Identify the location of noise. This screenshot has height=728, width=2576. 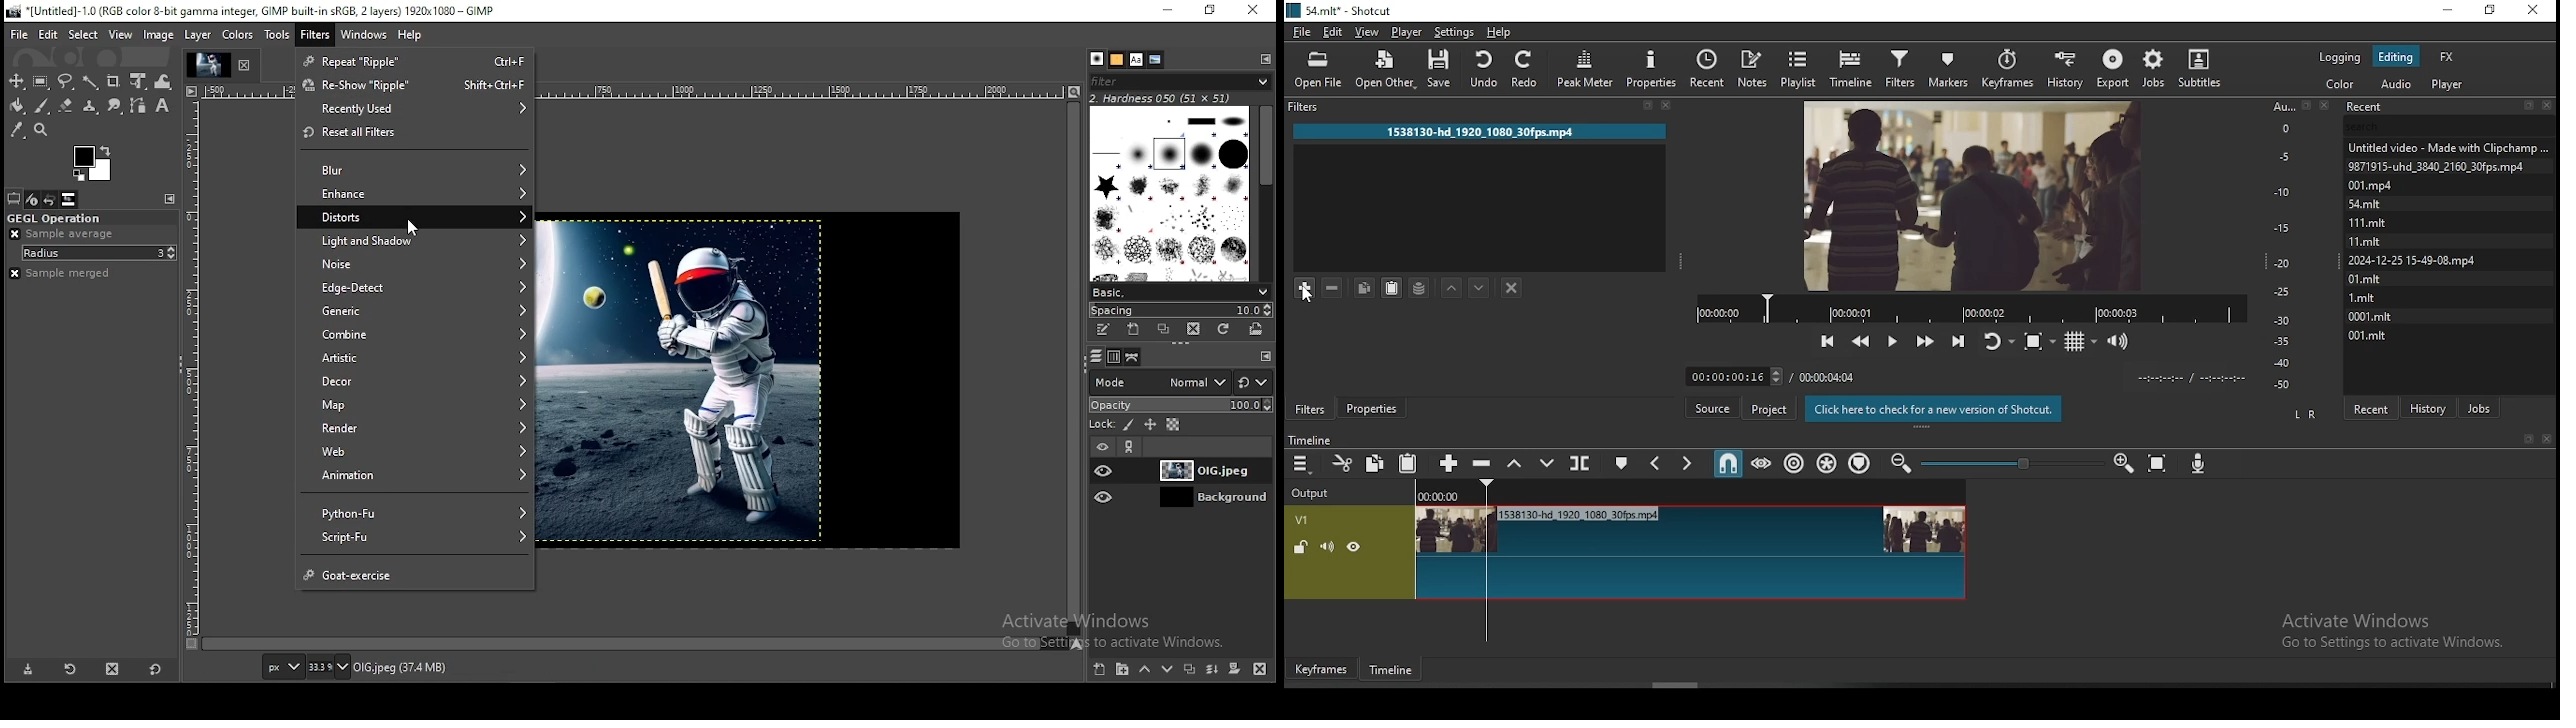
(422, 263).